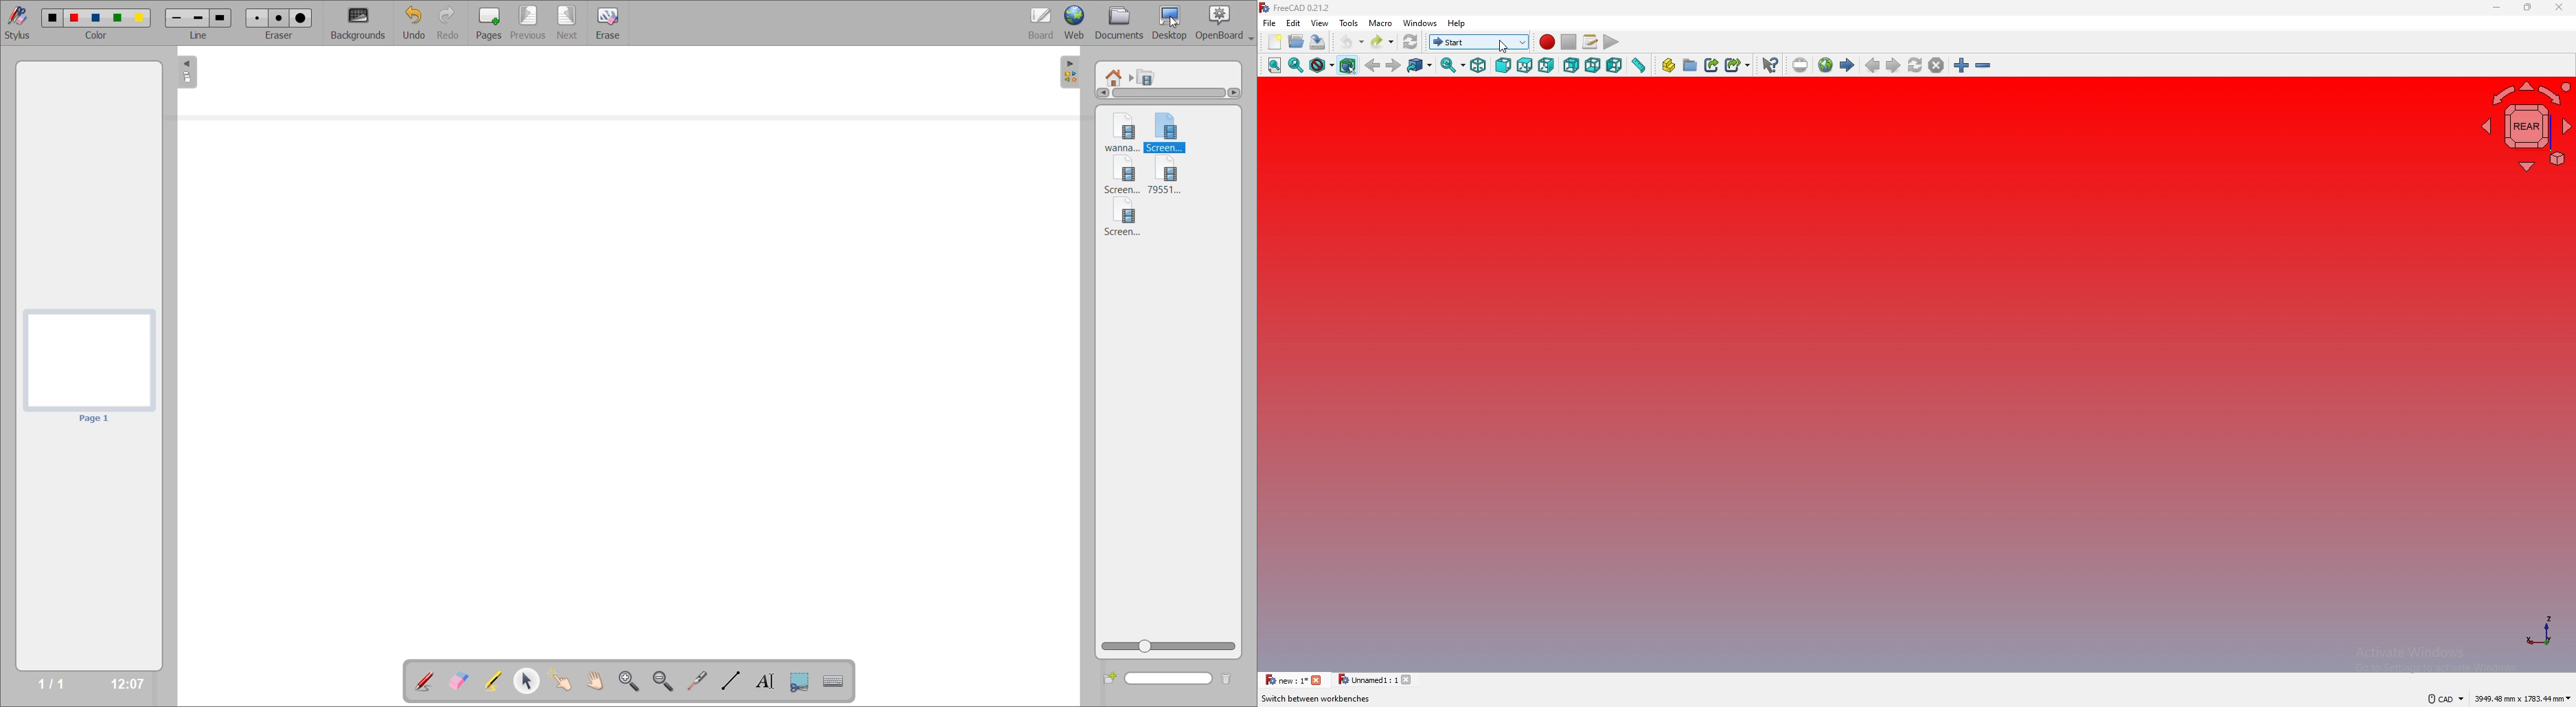  What do you see at coordinates (1502, 66) in the screenshot?
I see `front` at bounding box center [1502, 66].